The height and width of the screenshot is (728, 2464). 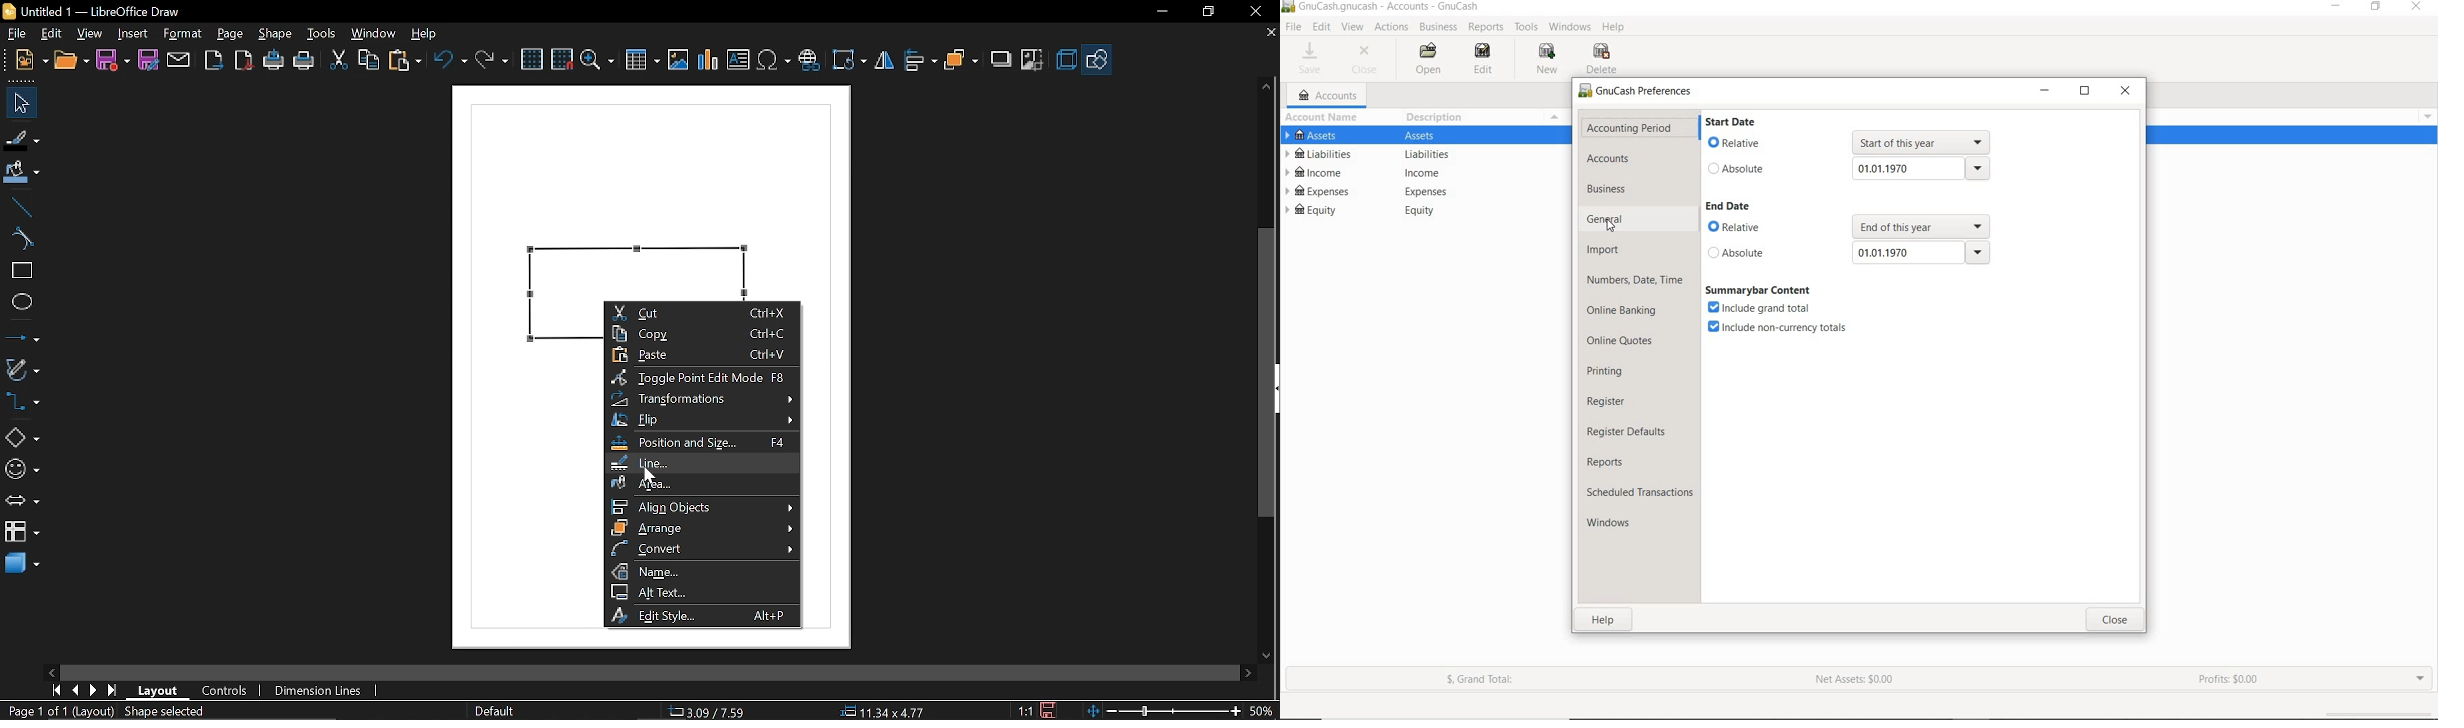 What do you see at coordinates (21, 564) in the screenshot?
I see `3d shapes` at bounding box center [21, 564].